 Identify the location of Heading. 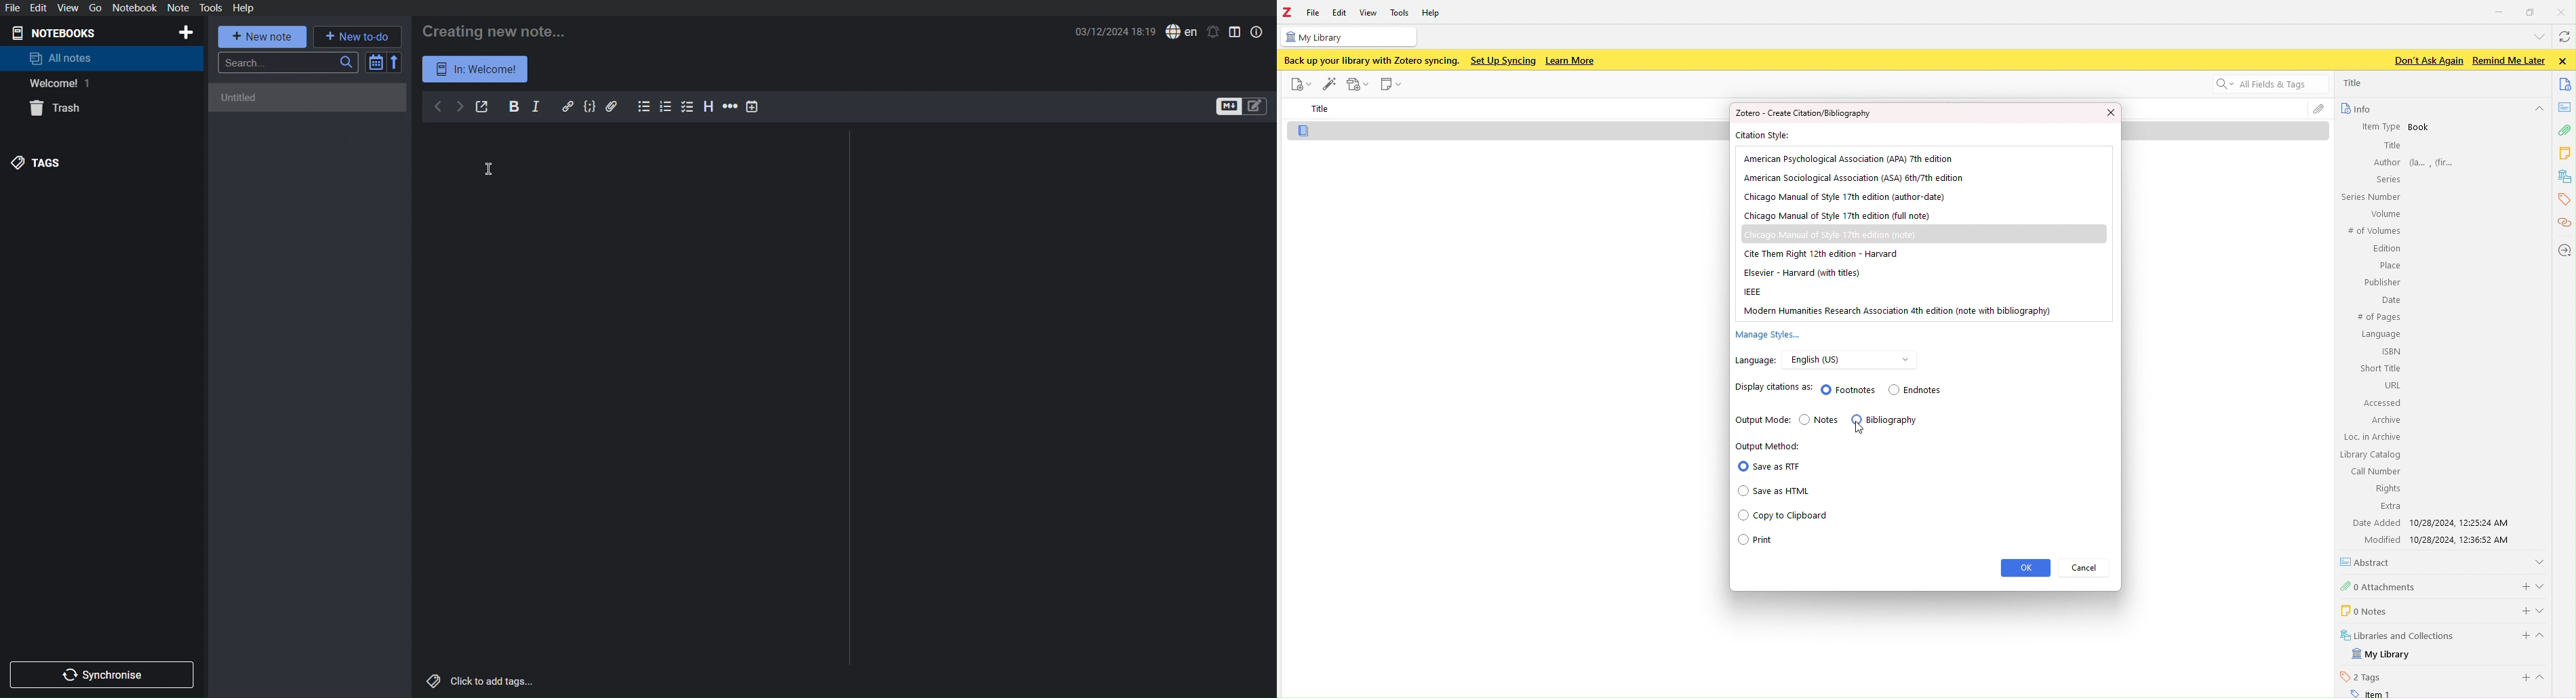
(709, 106).